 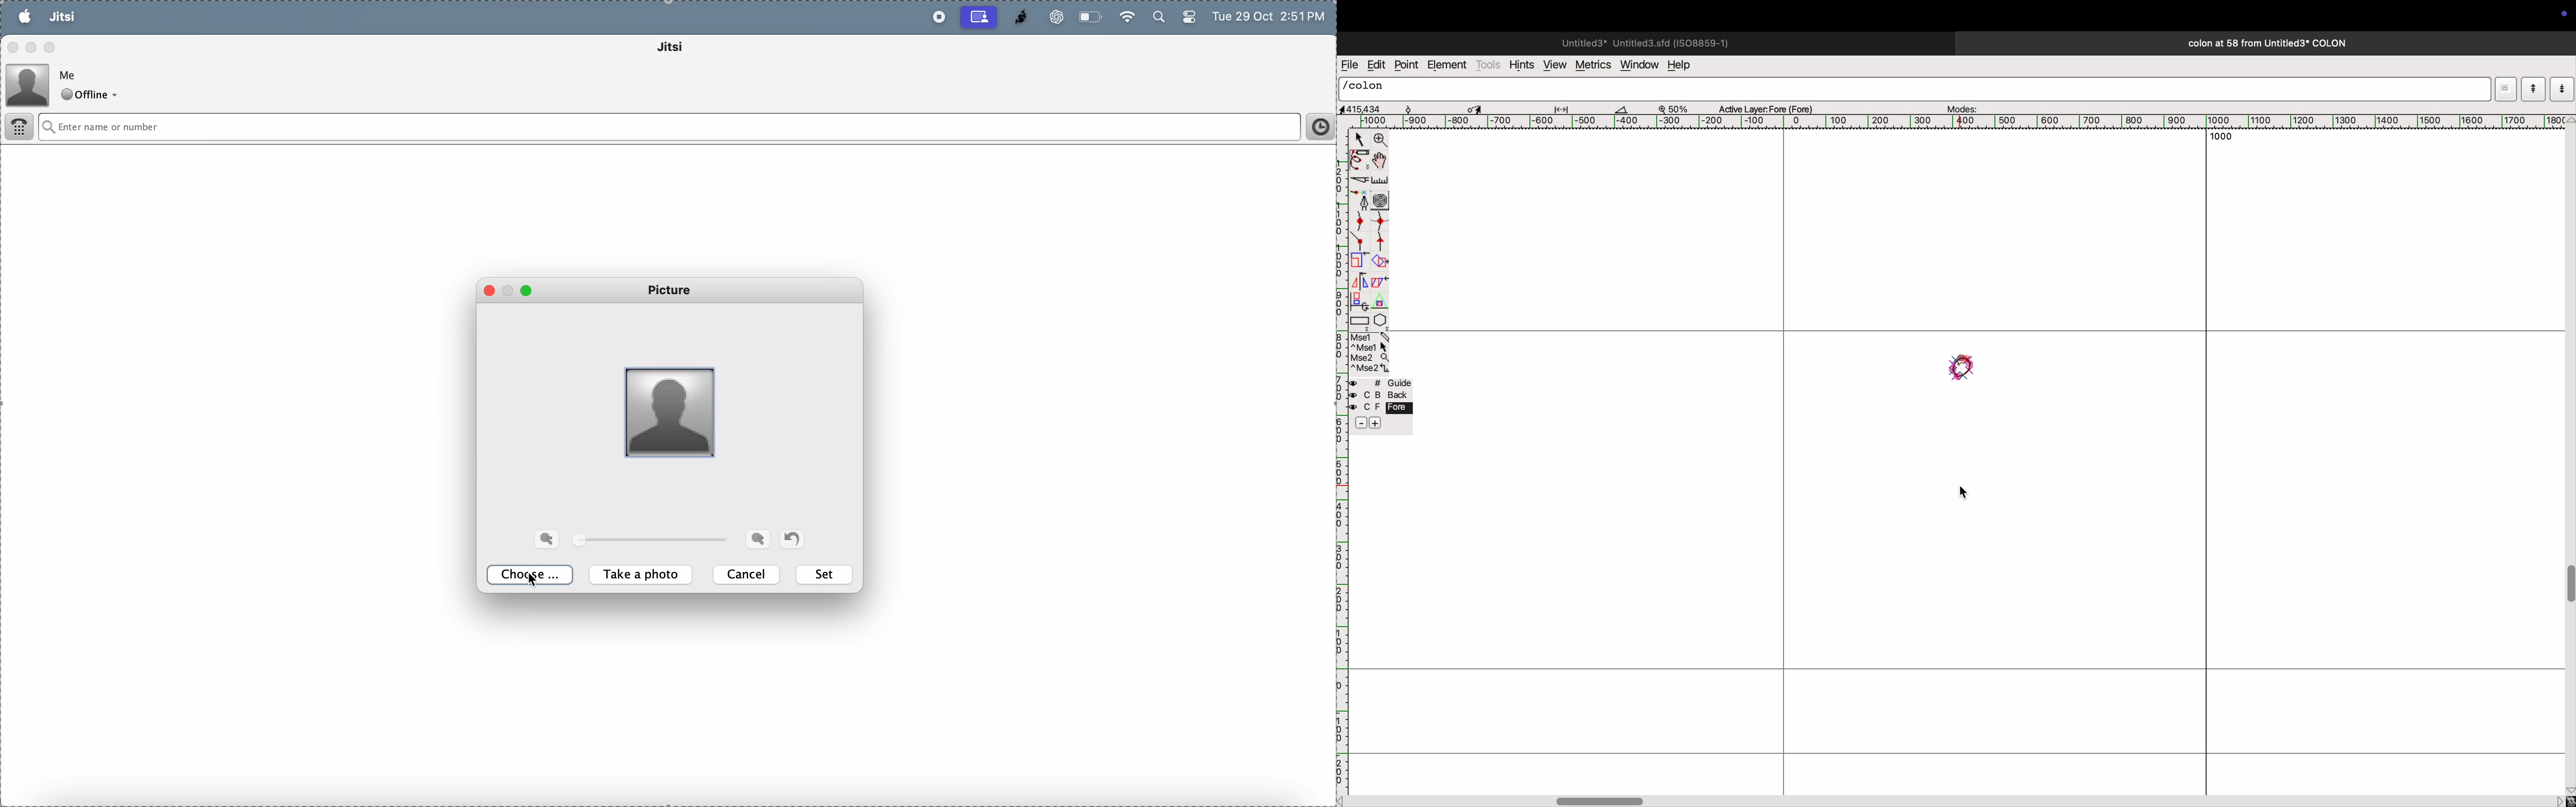 What do you see at coordinates (1364, 109) in the screenshot?
I see `aspect ratio` at bounding box center [1364, 109].